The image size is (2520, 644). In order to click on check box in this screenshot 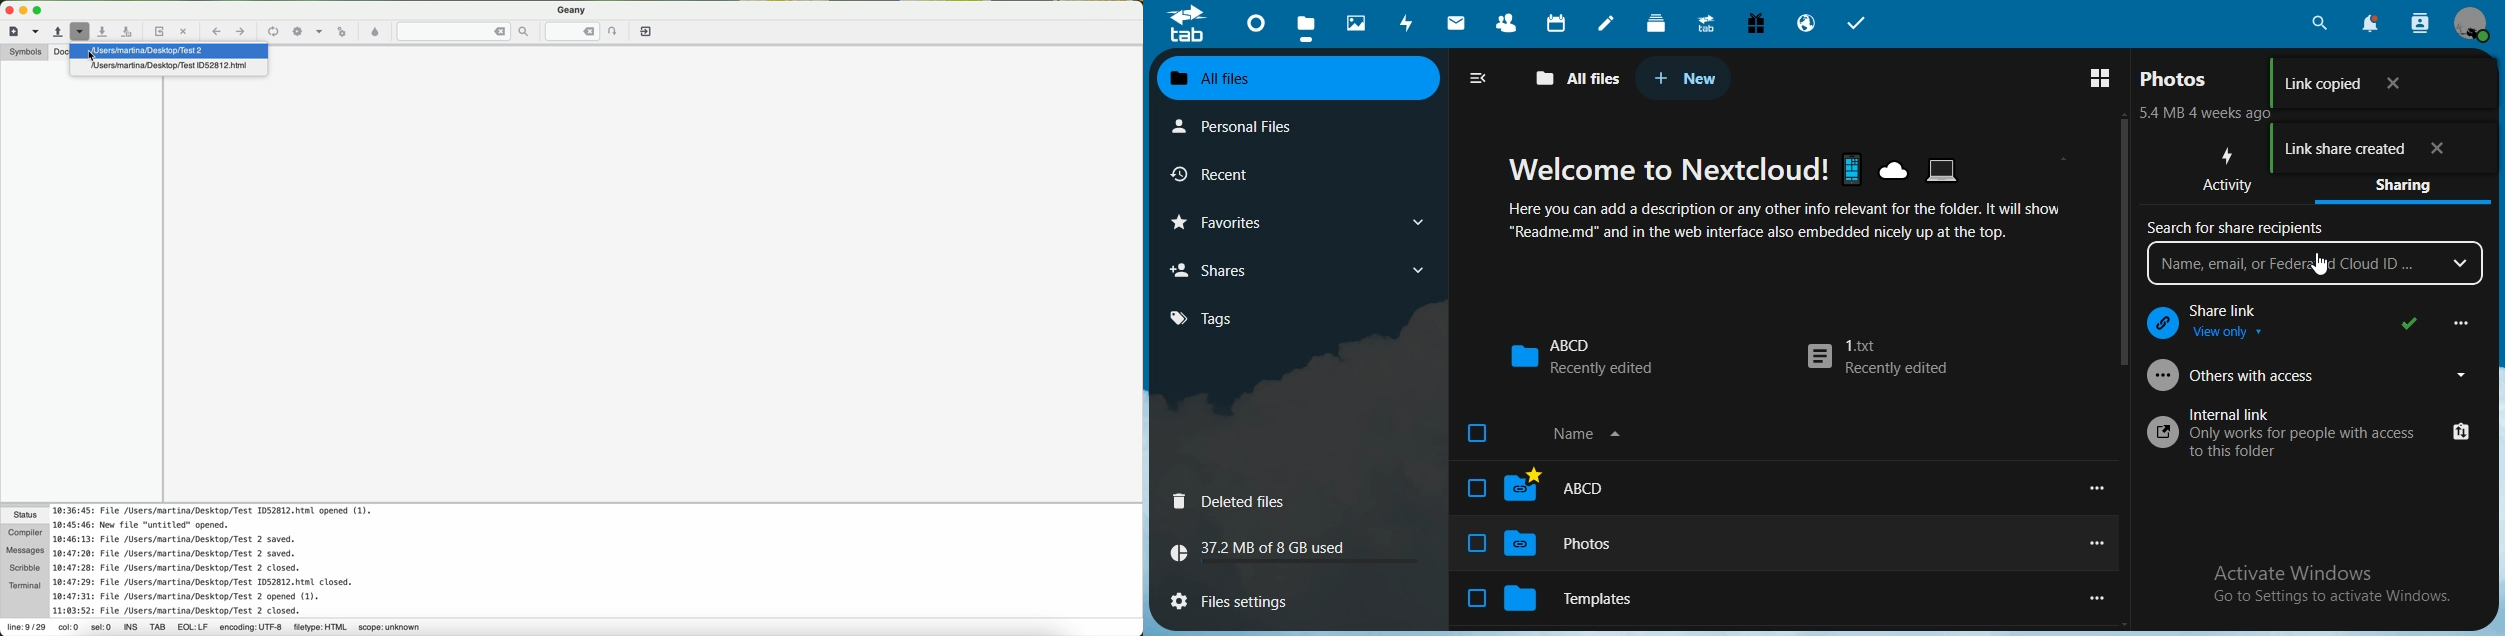, I will do `click(1476, 435)`.